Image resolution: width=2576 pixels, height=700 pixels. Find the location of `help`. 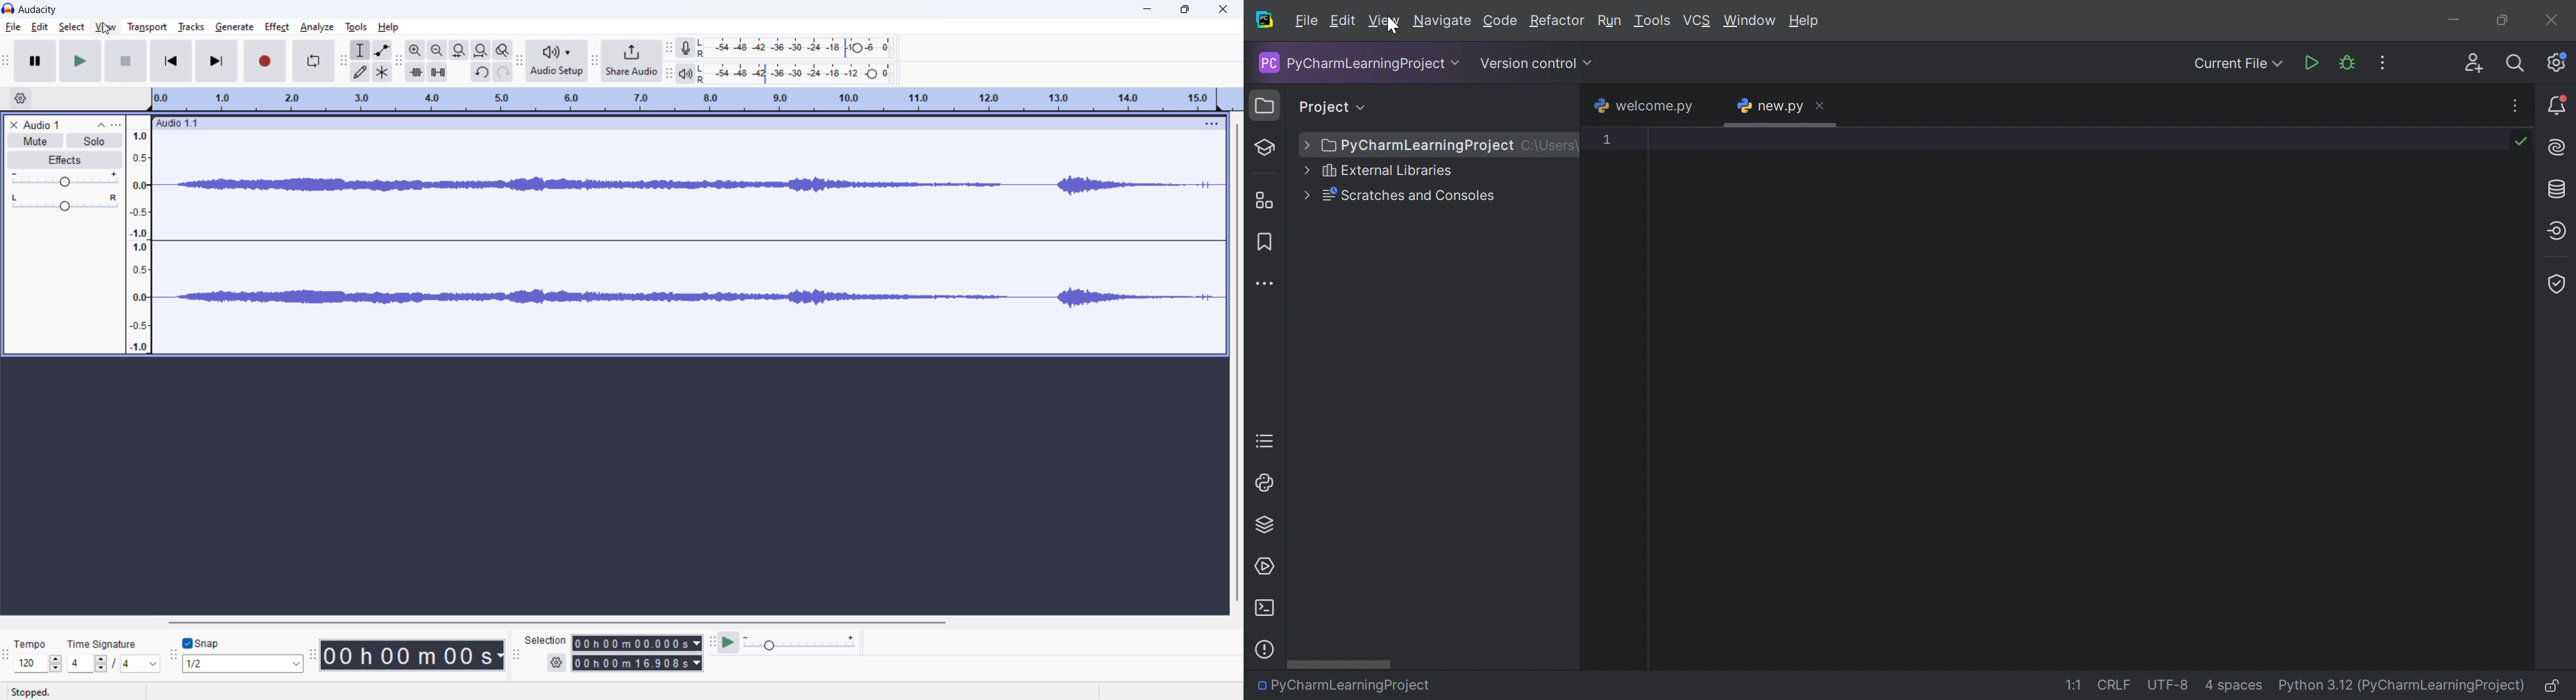

help is located at coordinates (388, 28).